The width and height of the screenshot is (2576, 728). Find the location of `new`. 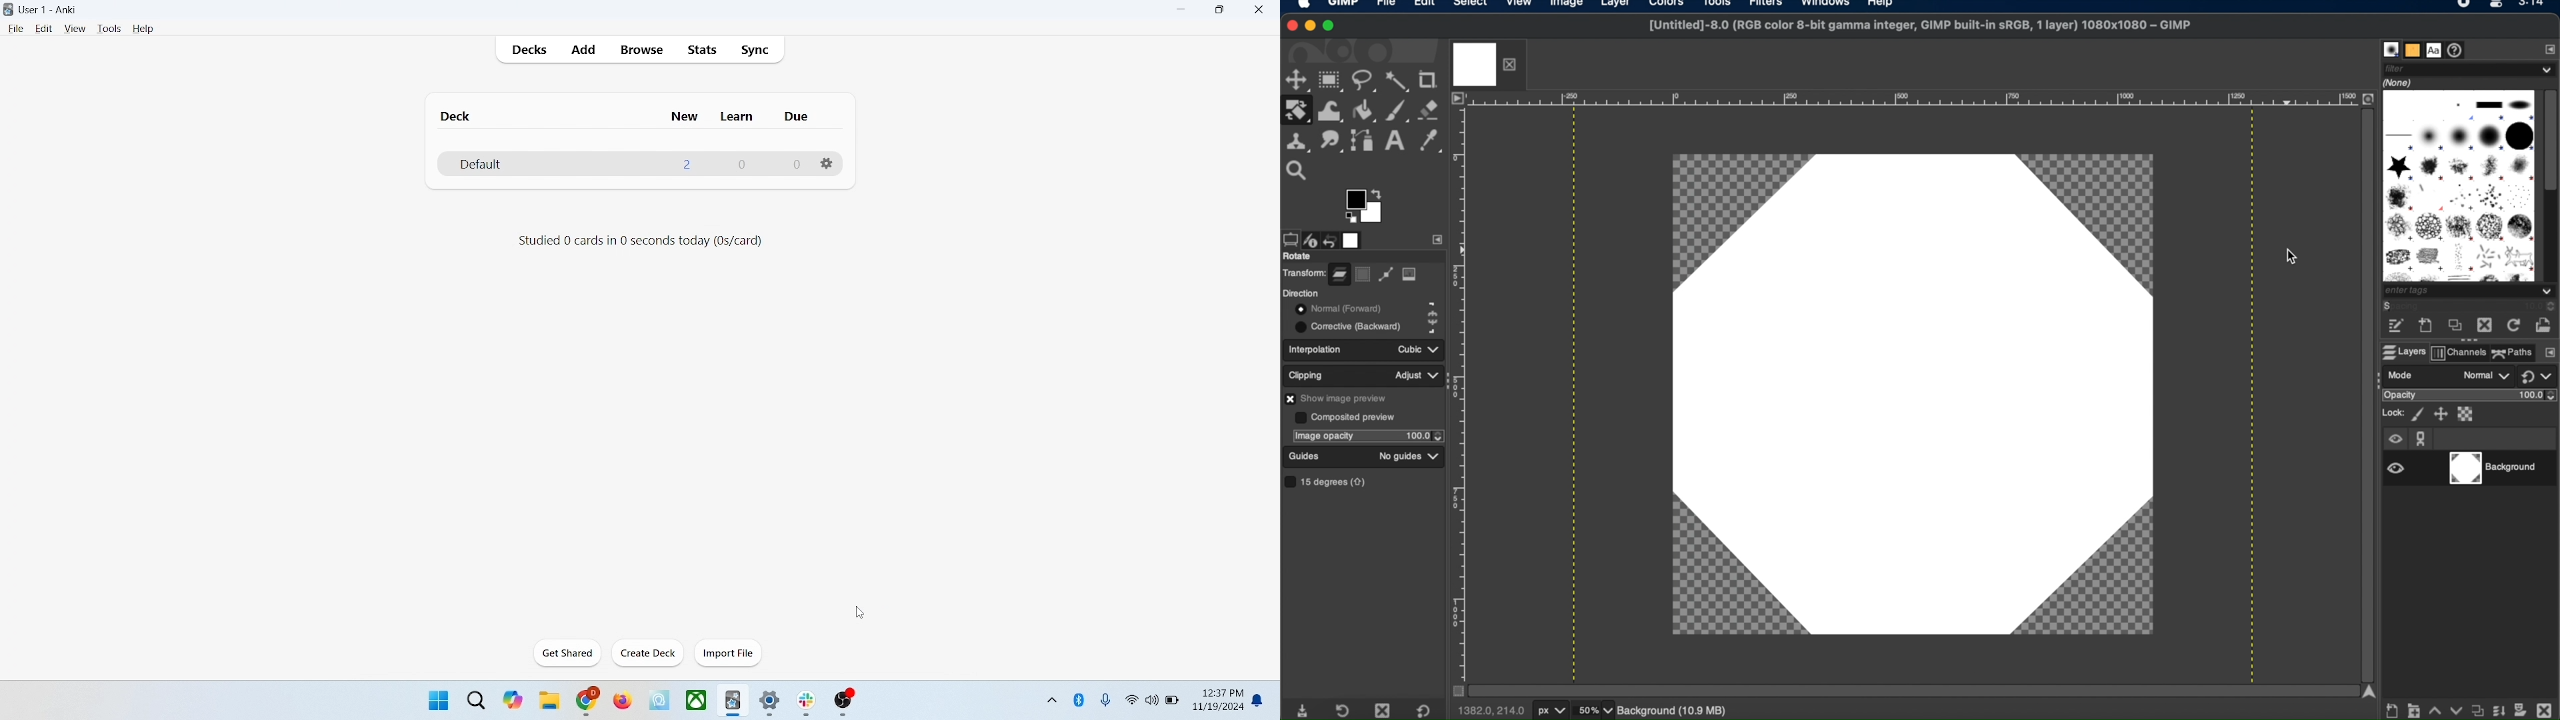

new is located at coordinates (685, 116).